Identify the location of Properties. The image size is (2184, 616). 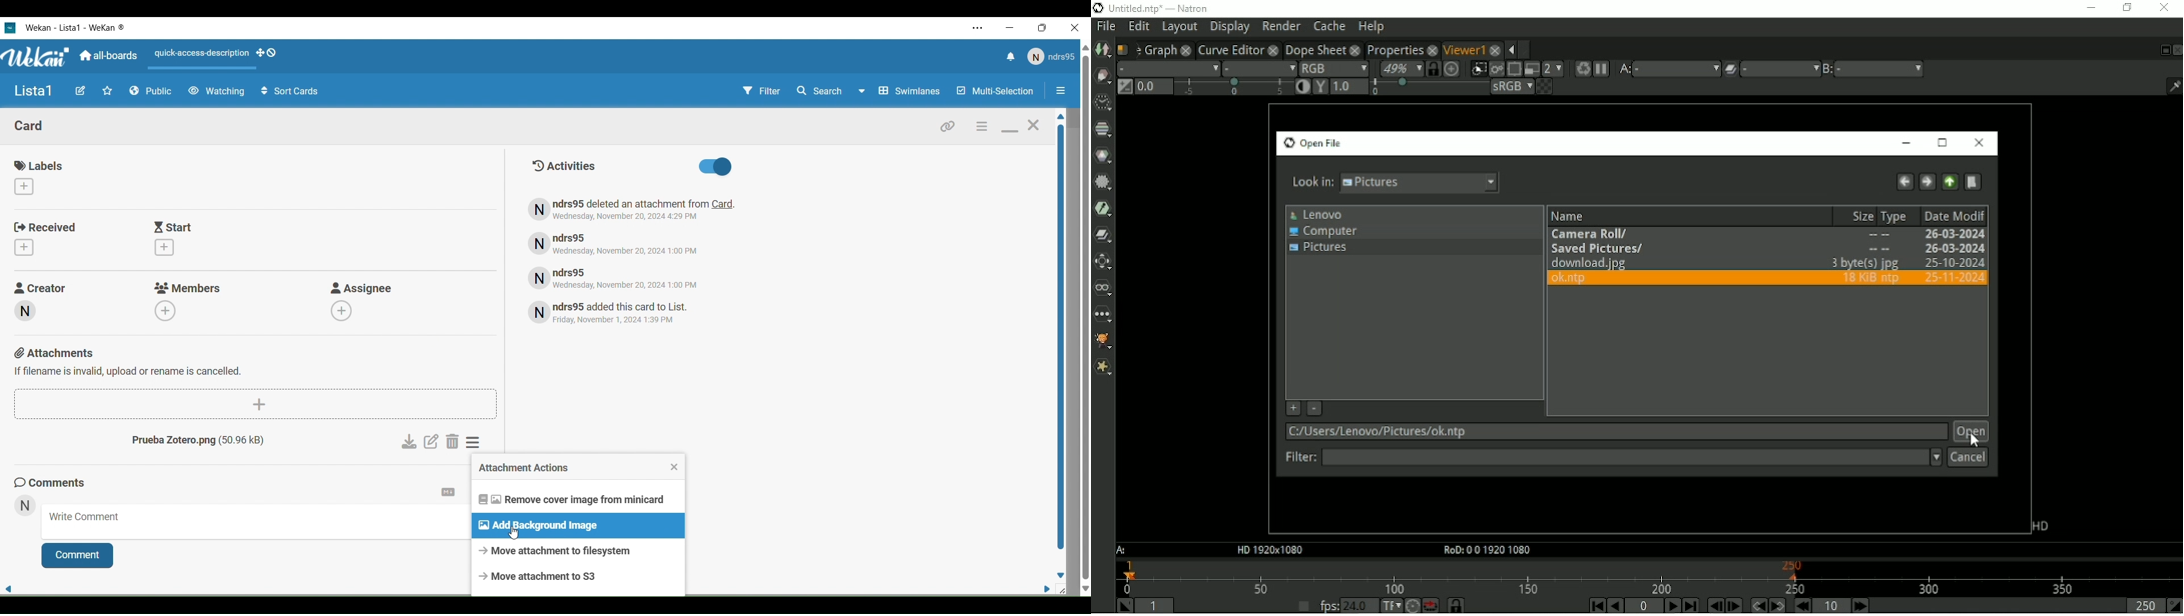
(1393, 48).